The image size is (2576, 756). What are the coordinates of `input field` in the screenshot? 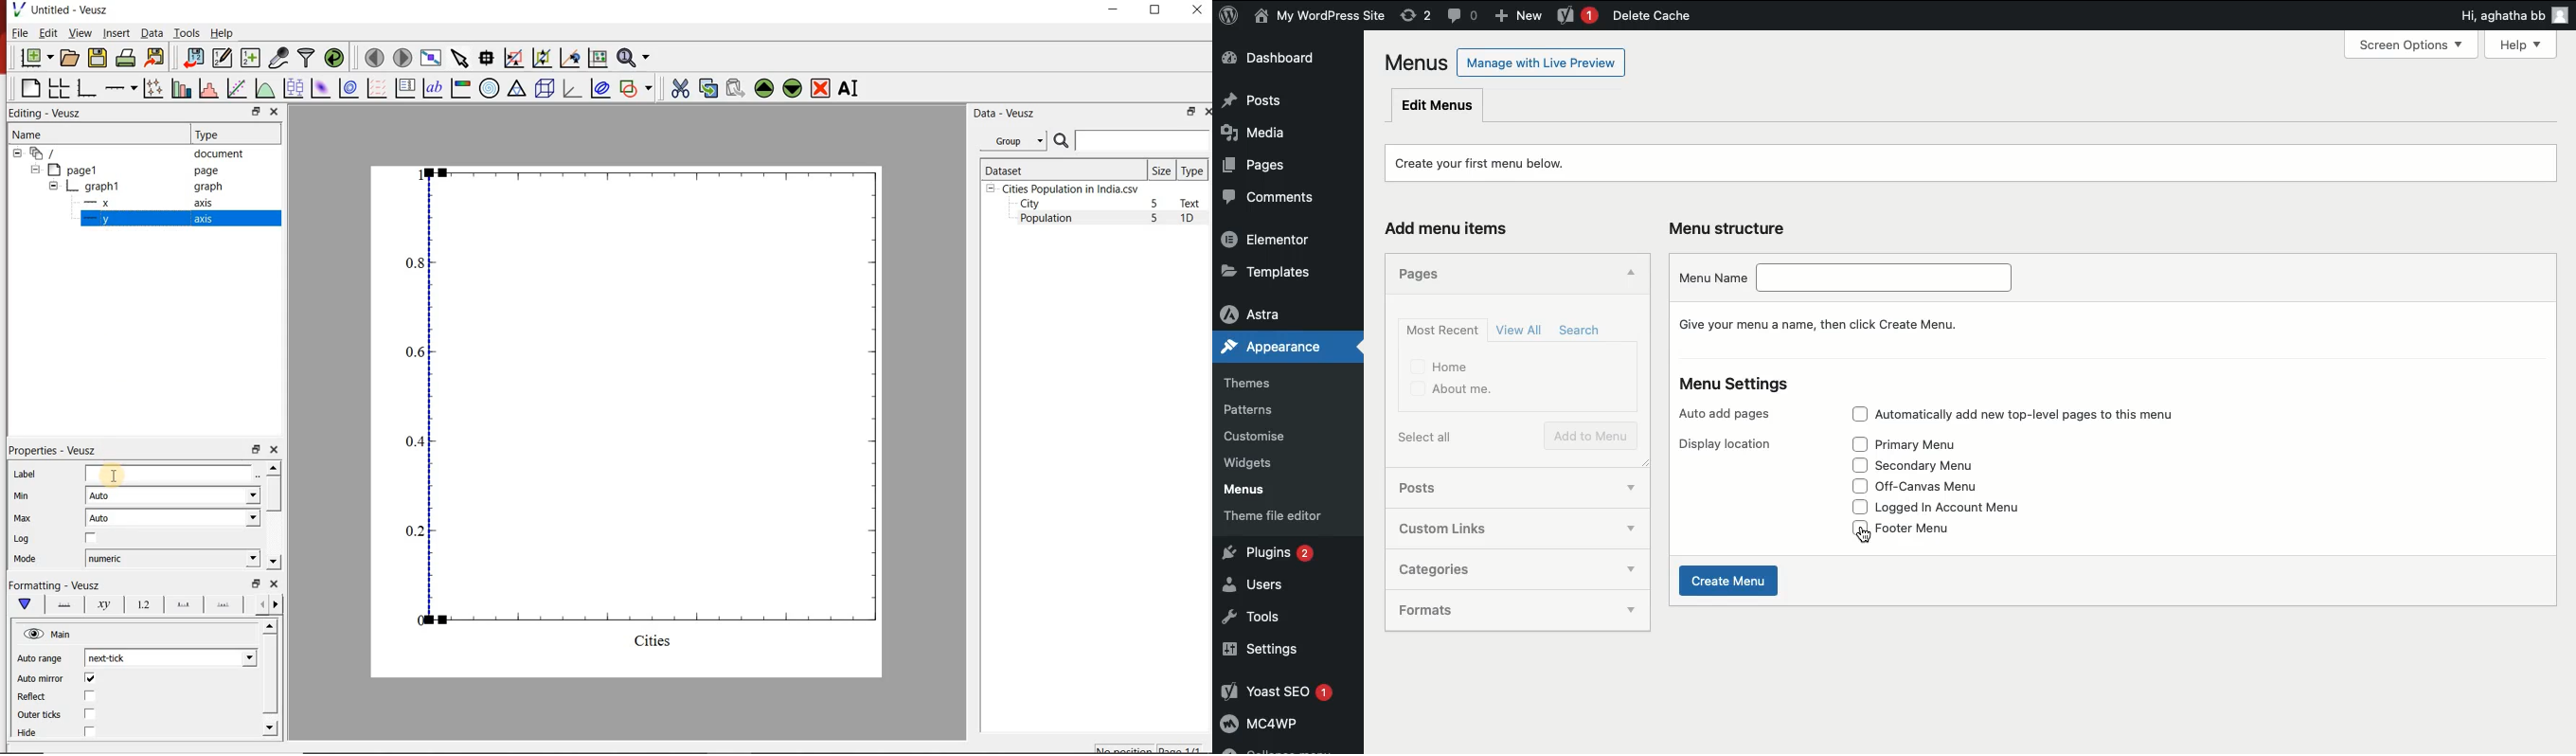 It's located at (173, 473).